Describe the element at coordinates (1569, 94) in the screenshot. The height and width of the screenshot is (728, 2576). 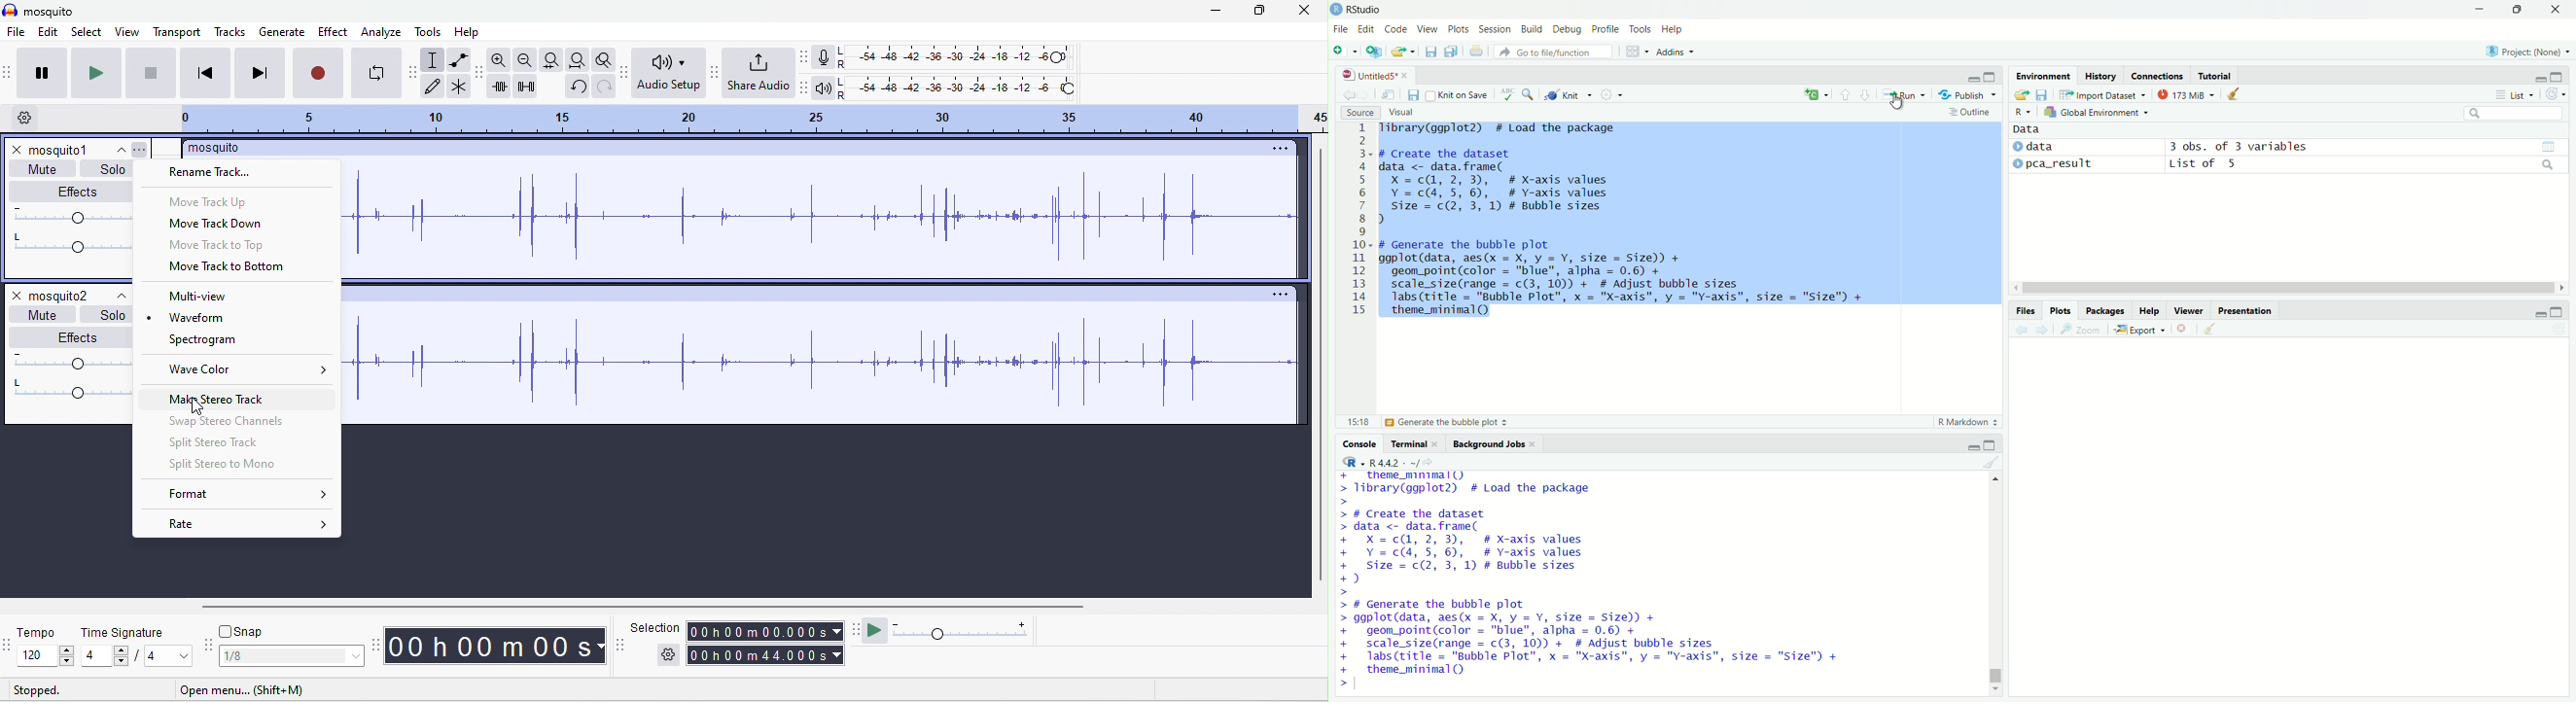
I see `knit` at that location.